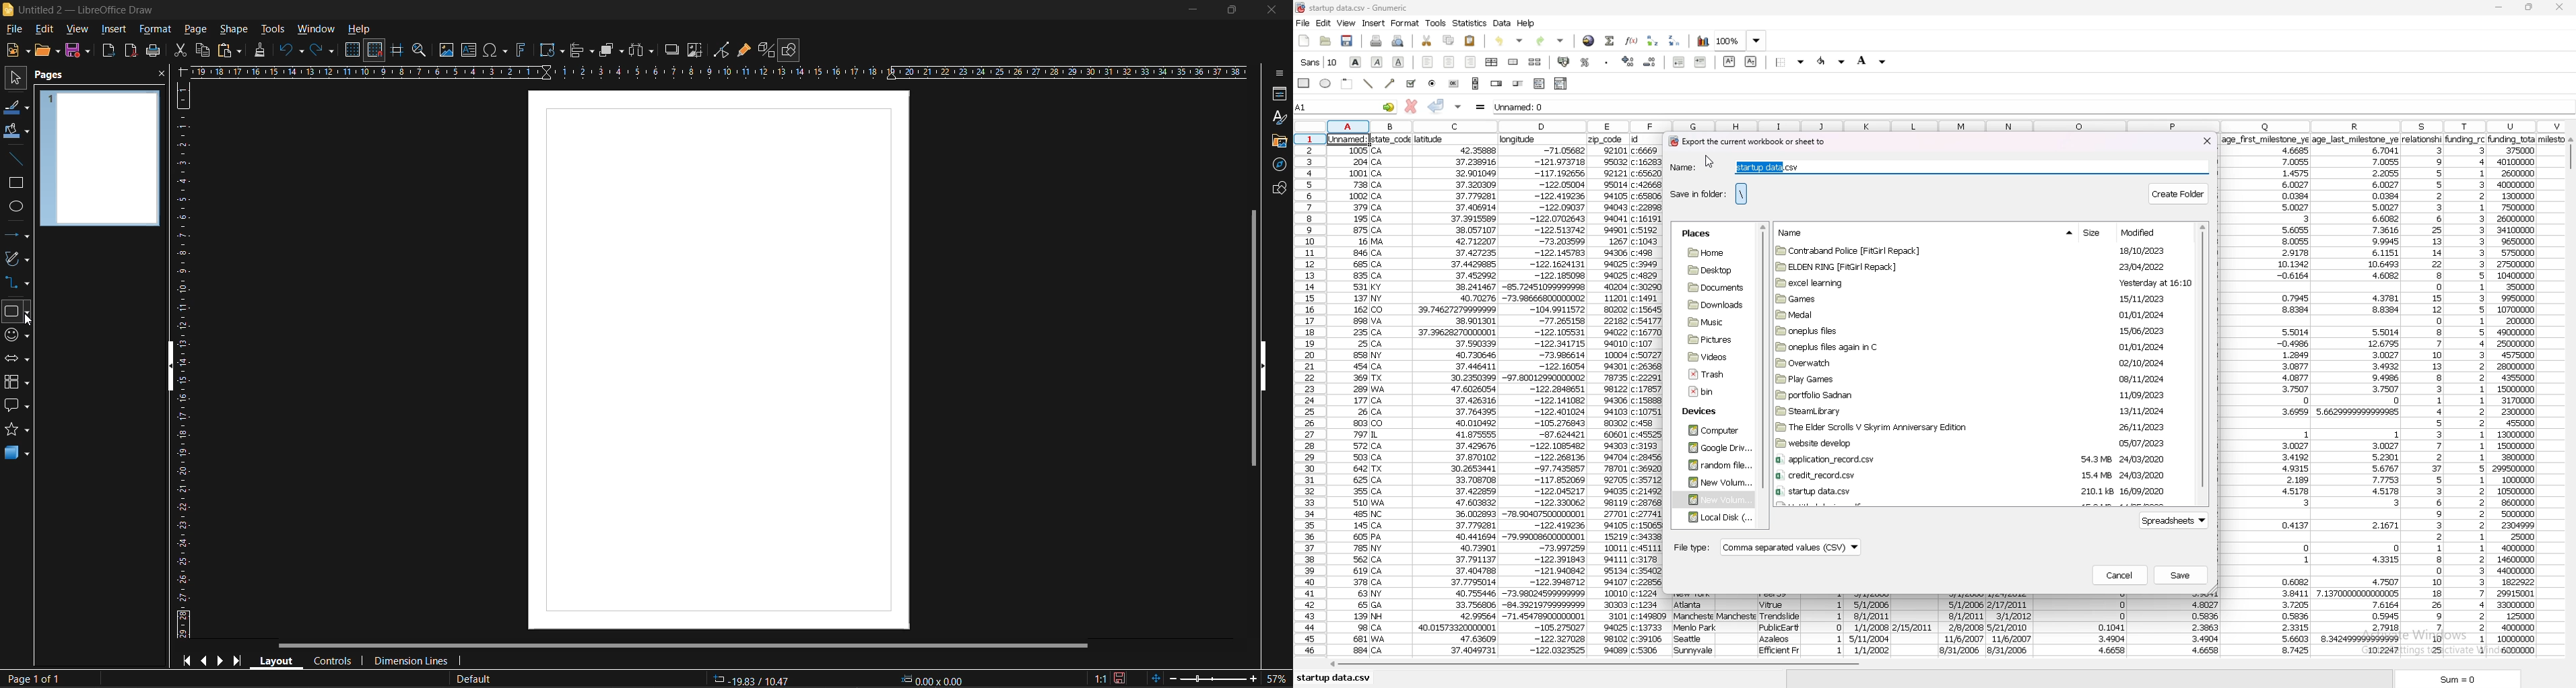 The height and width of the screenshot is (700, 2576). Describe the element at coordinates (1711, 161) in the screenshot. I see `cursor` at that location.